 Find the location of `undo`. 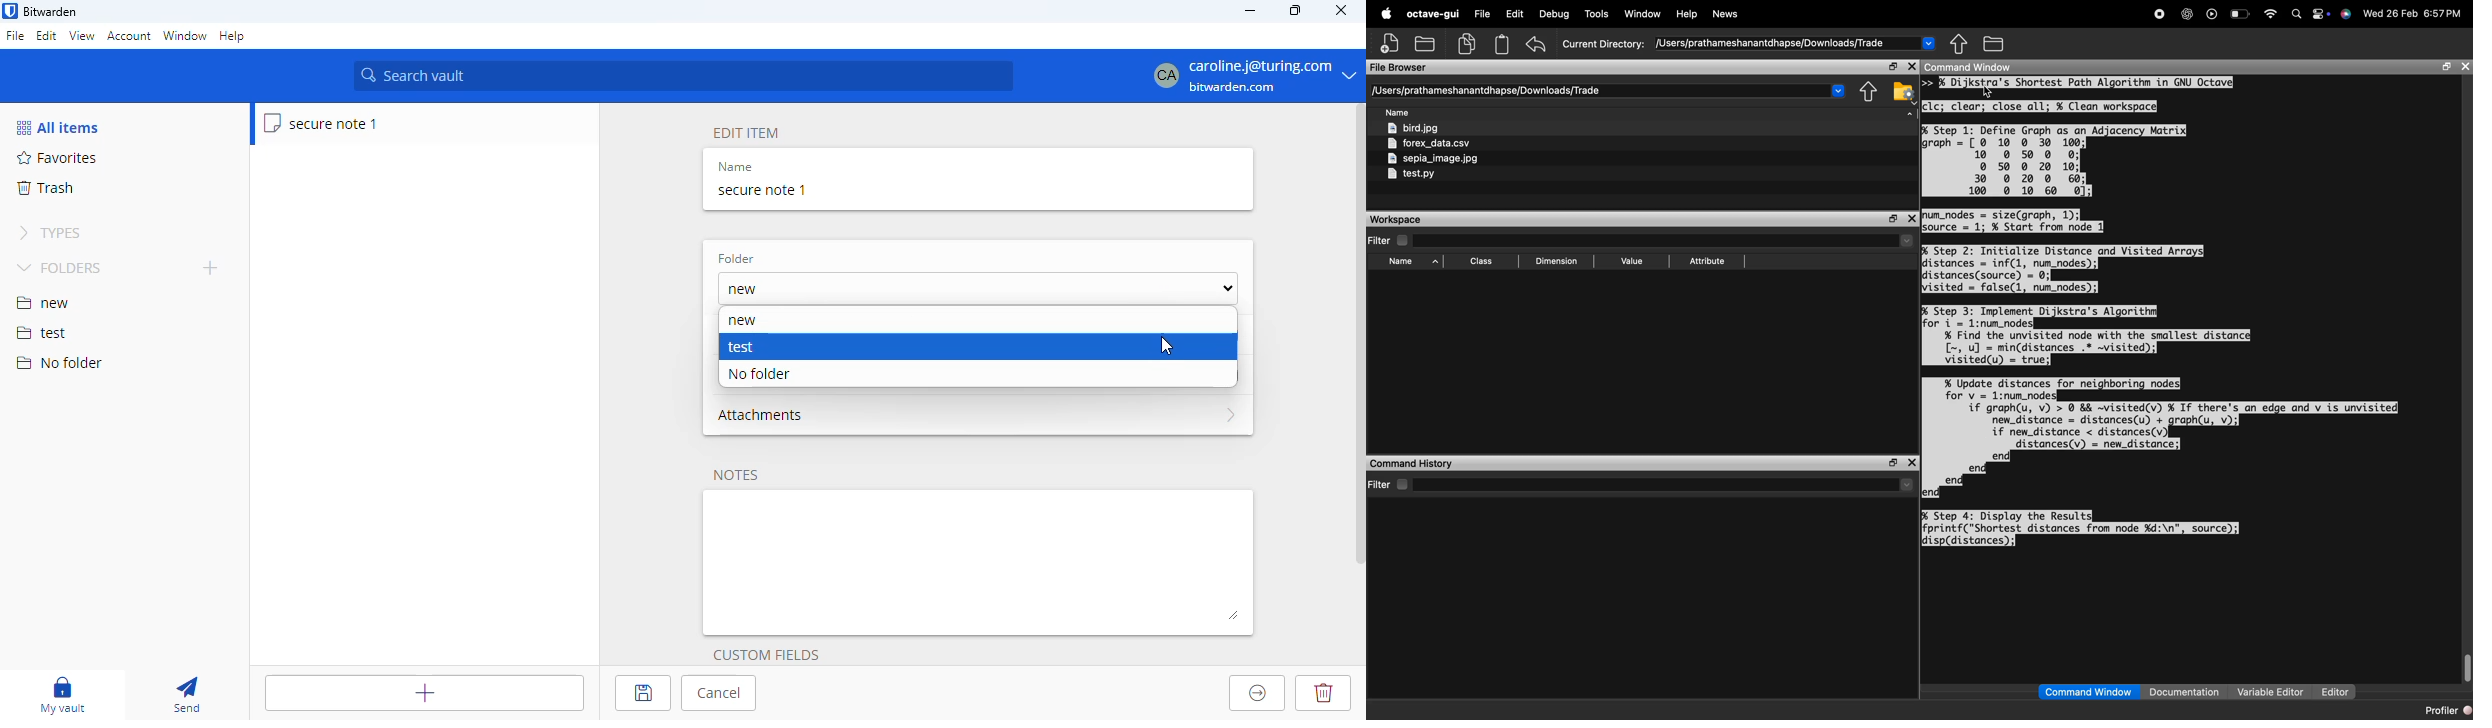

undo is located at coordinates (1536, 43).